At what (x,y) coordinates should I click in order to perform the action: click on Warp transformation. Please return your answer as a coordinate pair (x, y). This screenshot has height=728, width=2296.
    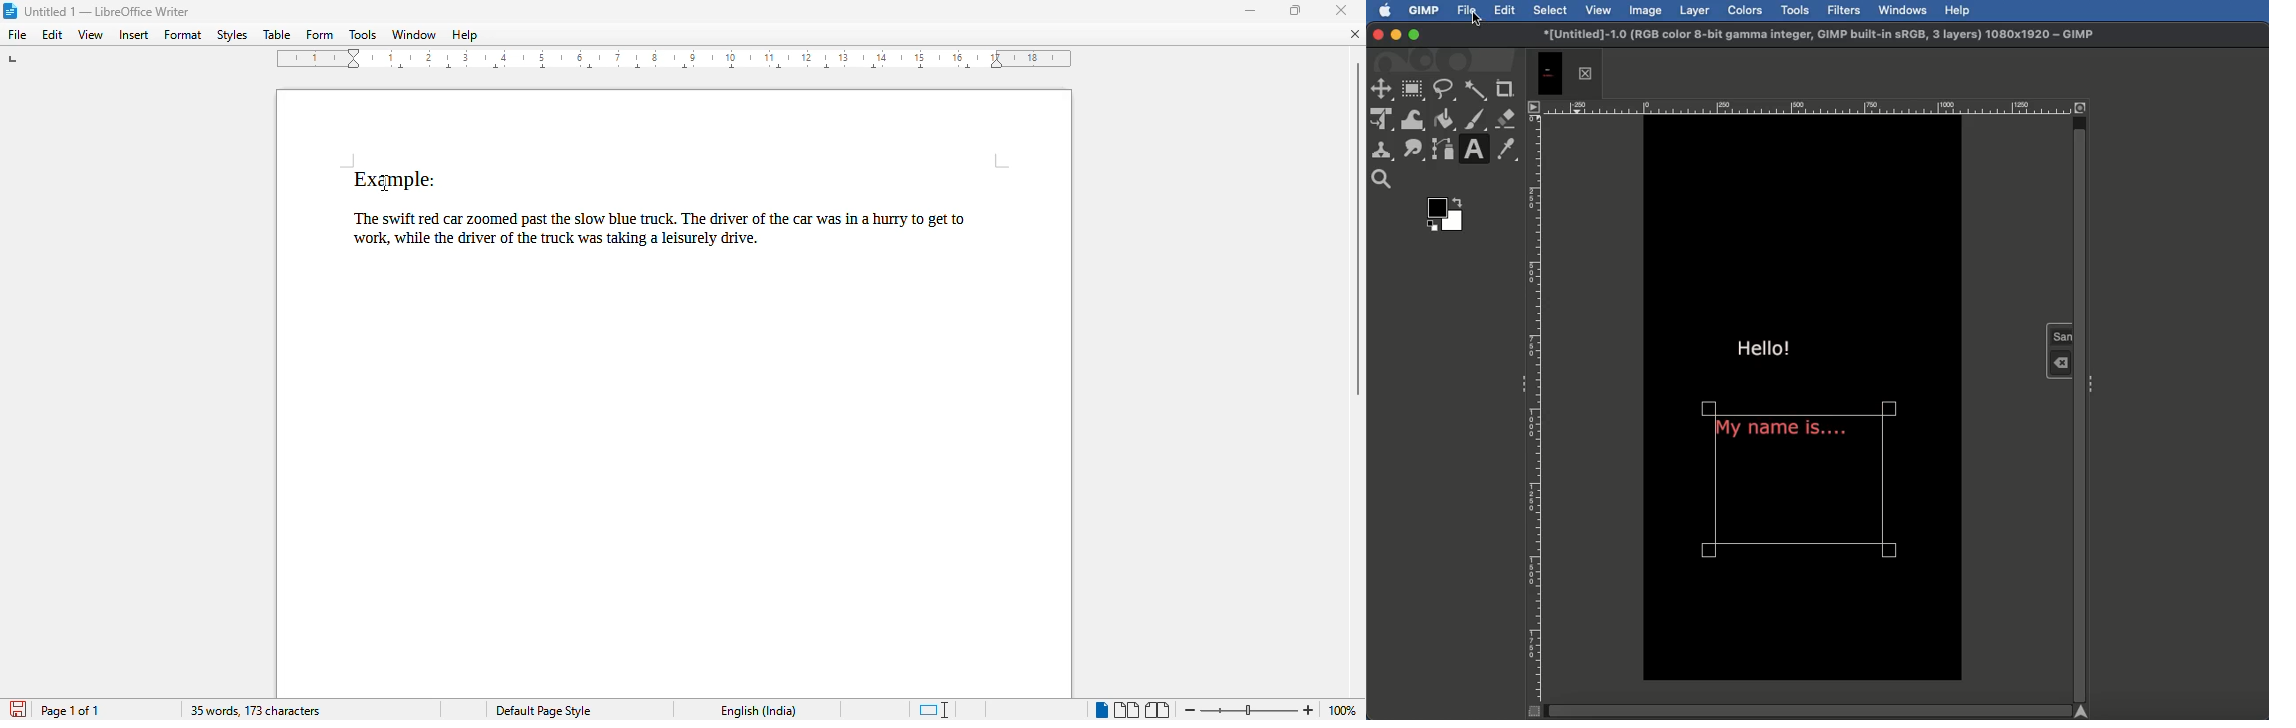
    Looking at the image, I should click on (1415, 119).